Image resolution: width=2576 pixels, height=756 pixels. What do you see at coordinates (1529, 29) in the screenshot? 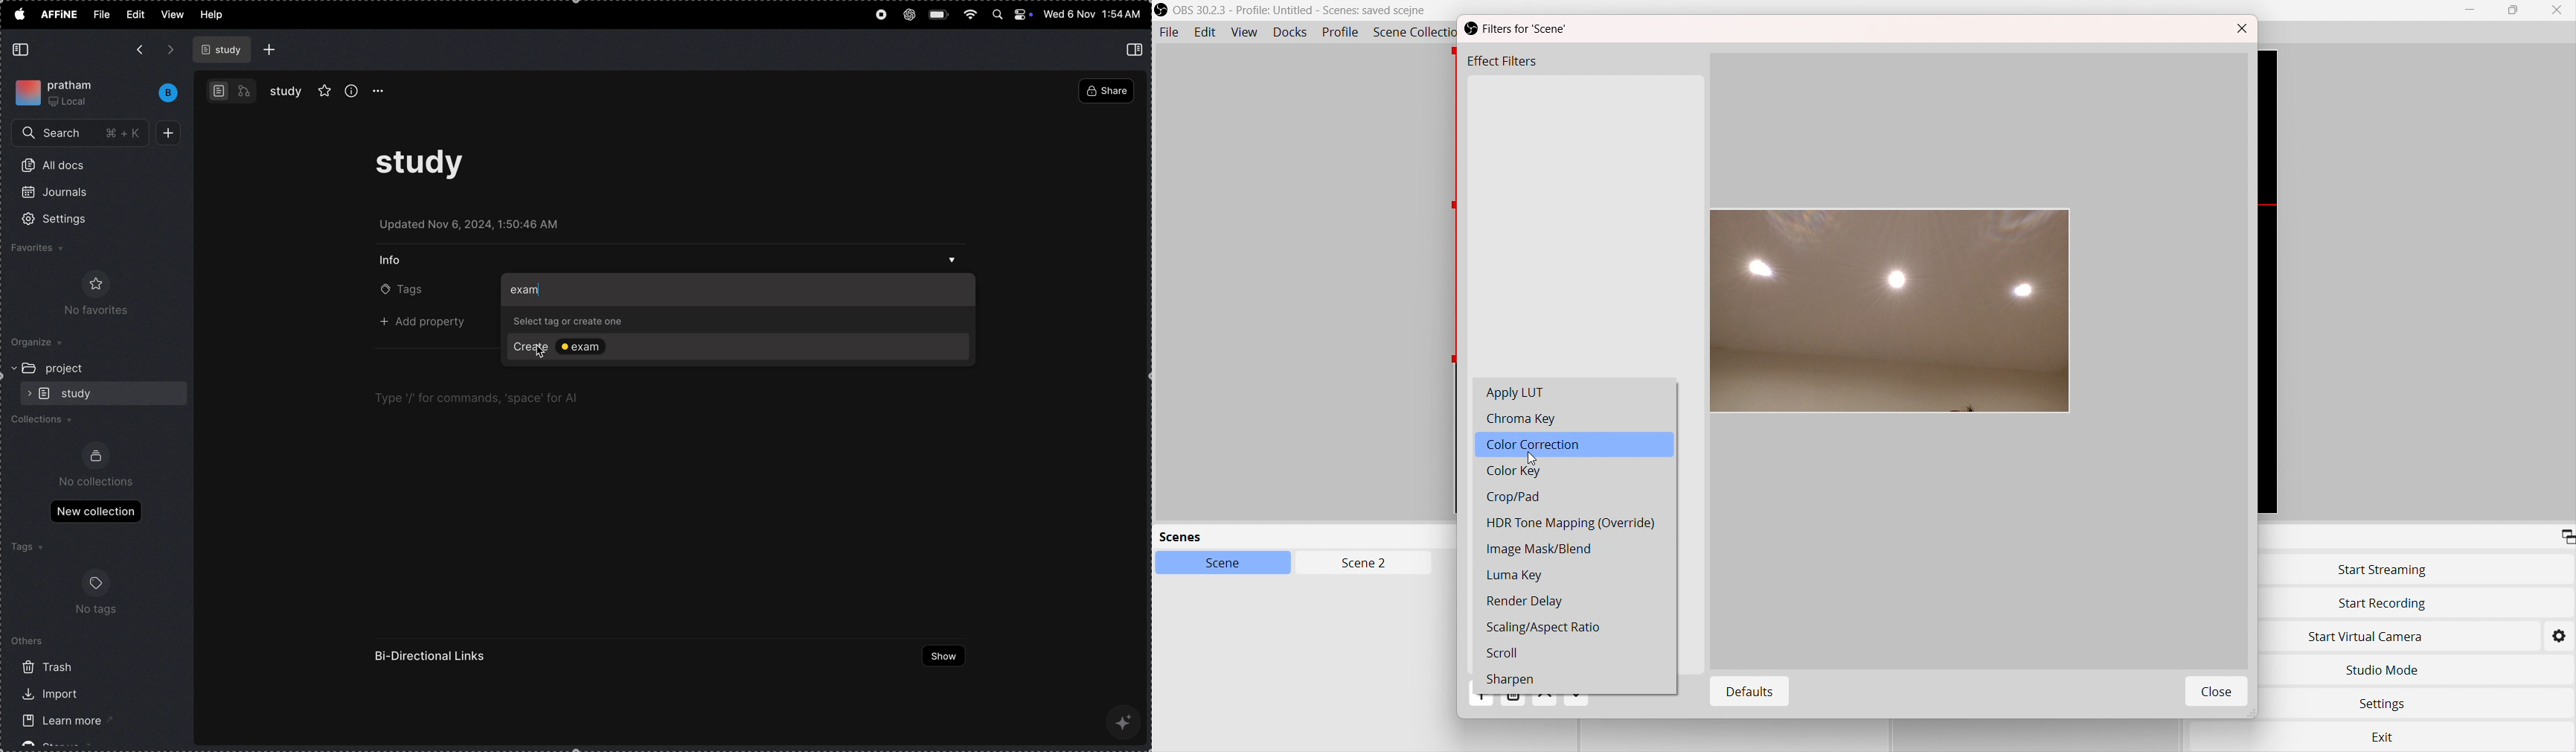
I see `Filters` at bounding box center [1529, 29].